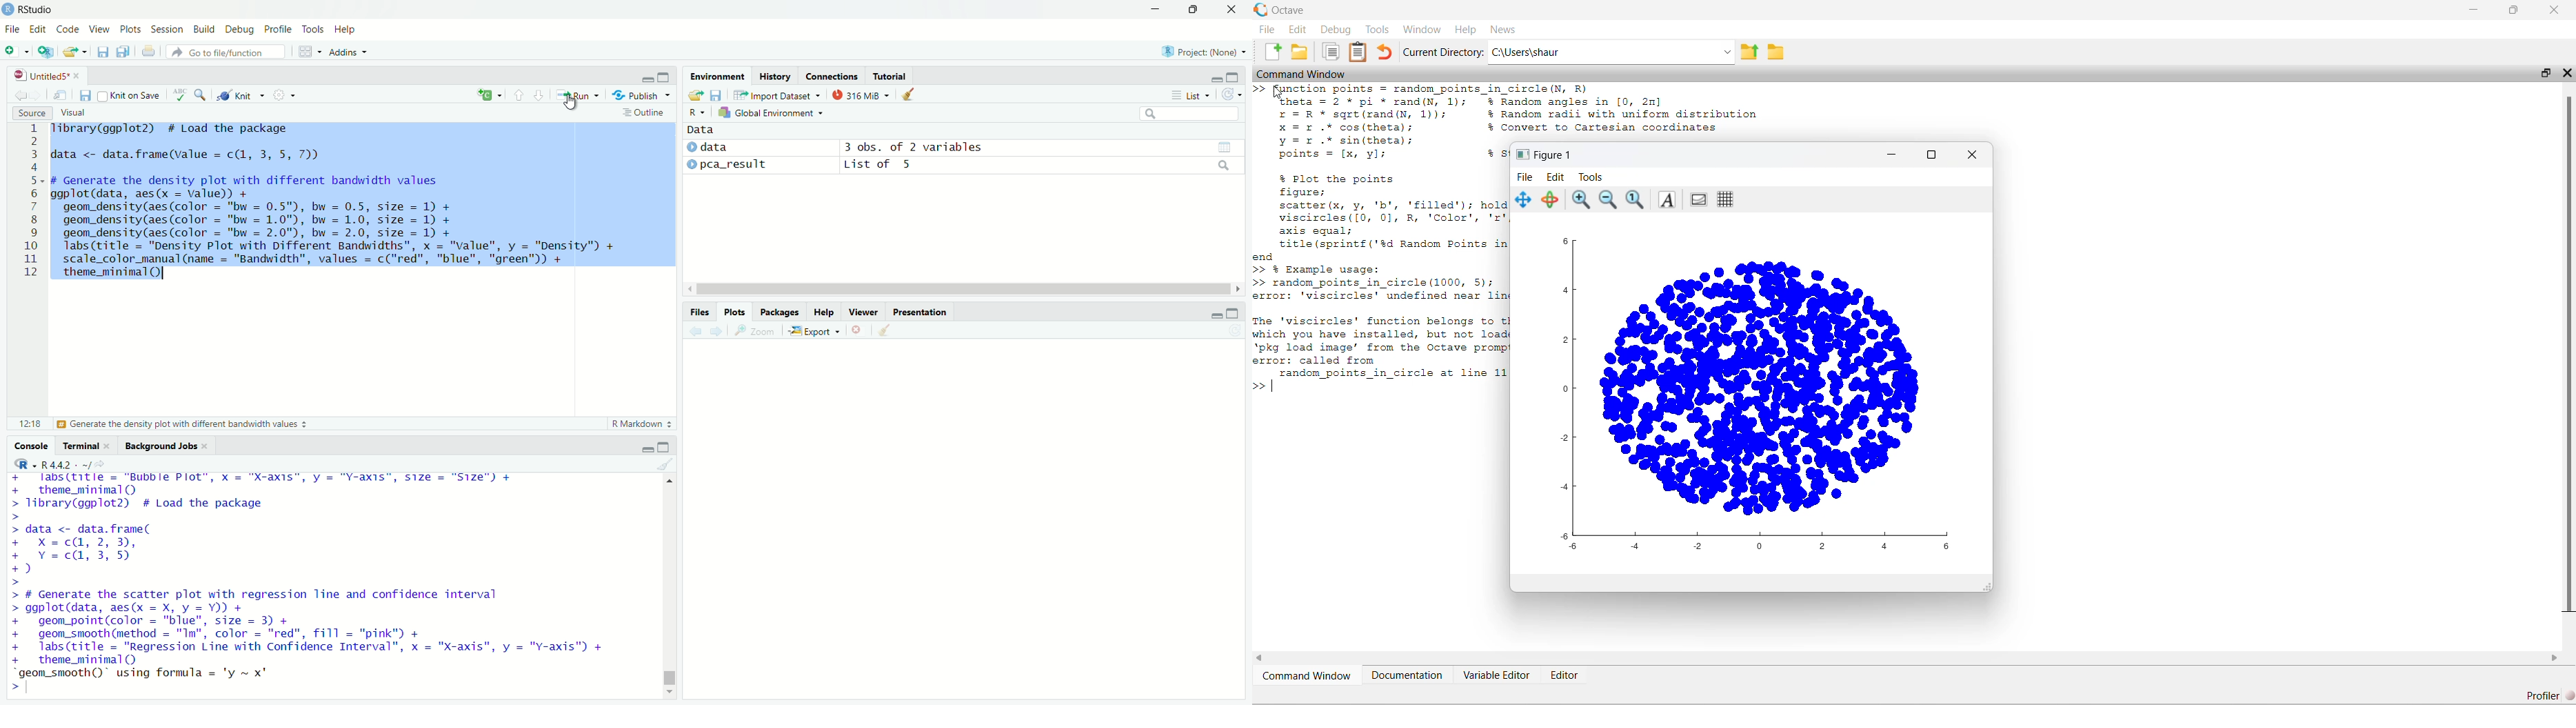 This screenshot has height=728, width=2576. I want to click on maximize, so click(665, 76).